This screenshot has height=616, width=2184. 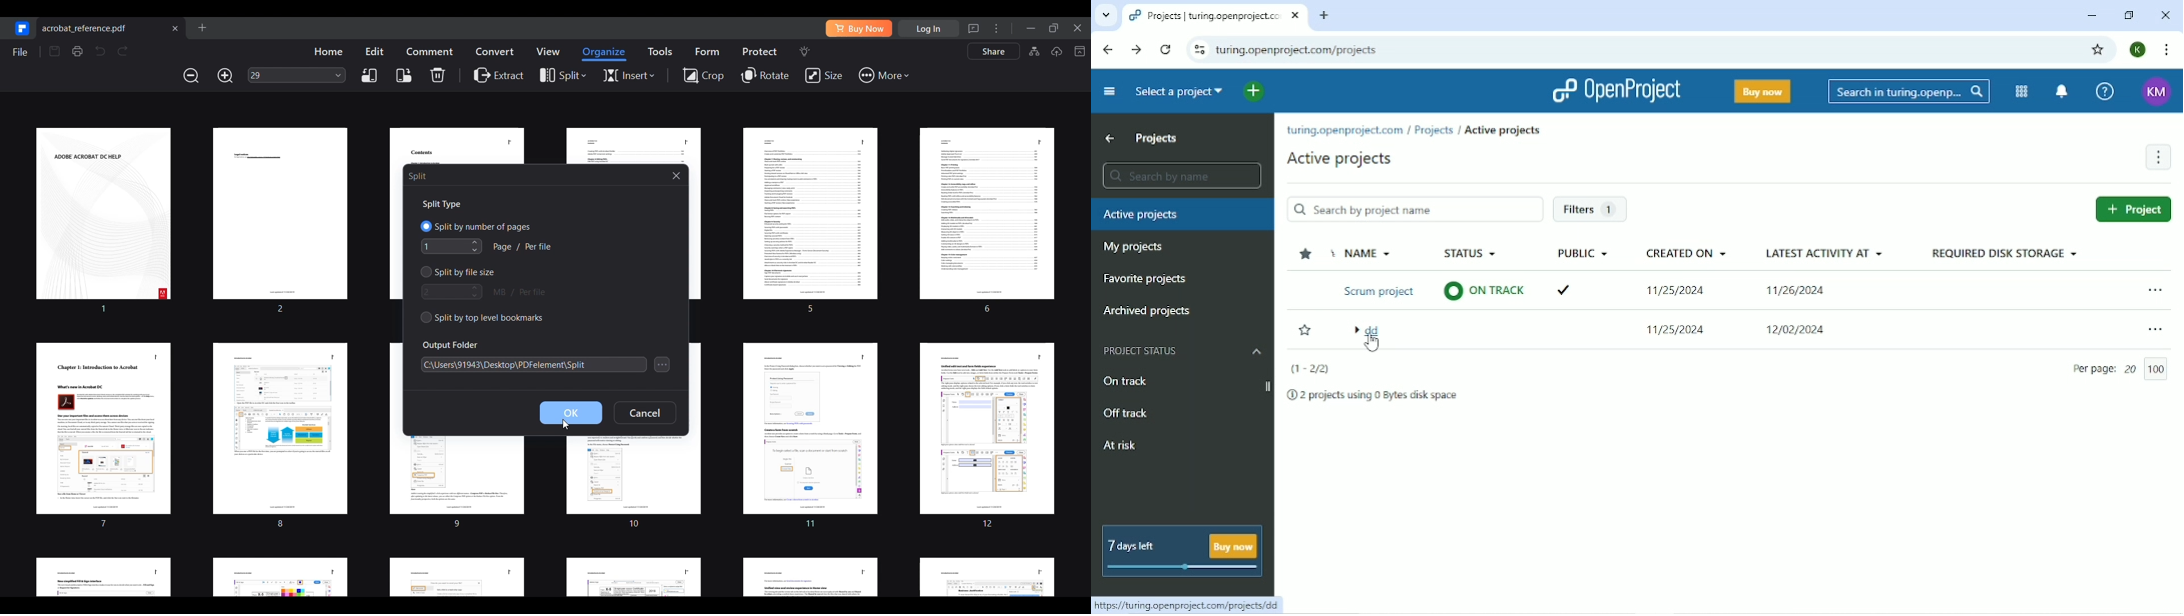 What do you see at coordinates (1133, 249) in the screenshot?
I see `My projects` at bounding box center [1133, 249].